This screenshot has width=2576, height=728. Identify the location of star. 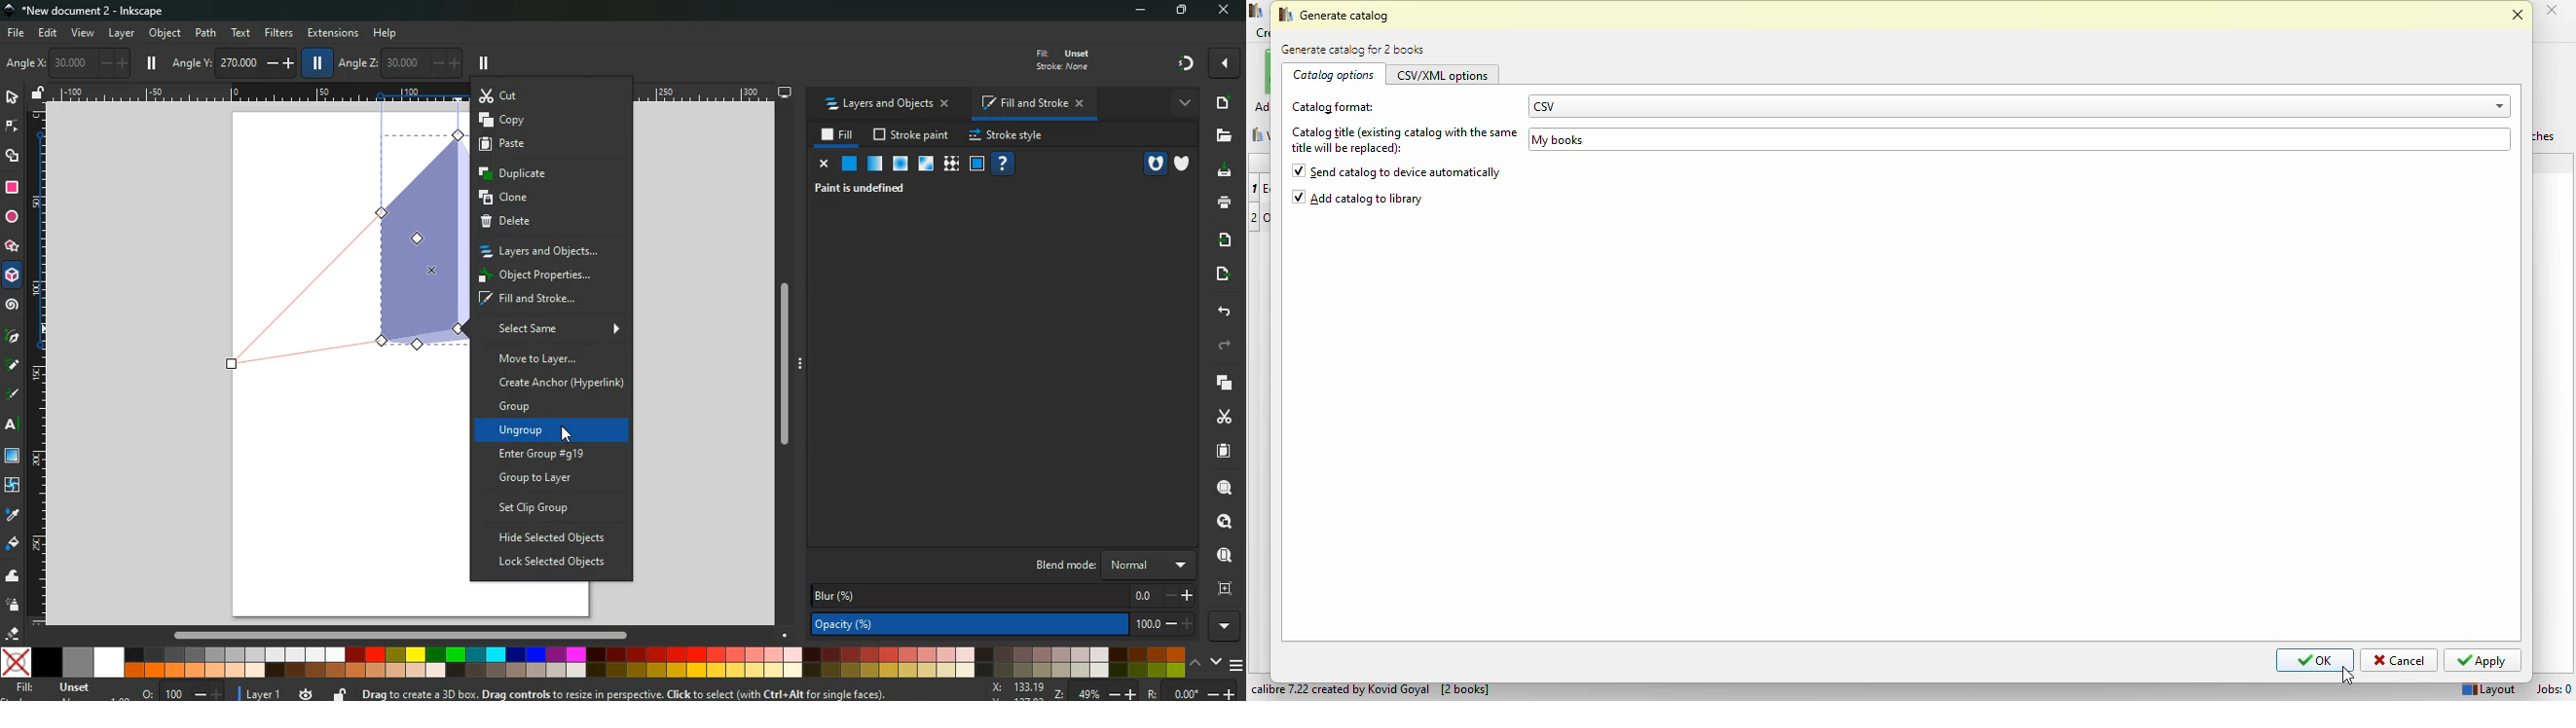
(11, 248).